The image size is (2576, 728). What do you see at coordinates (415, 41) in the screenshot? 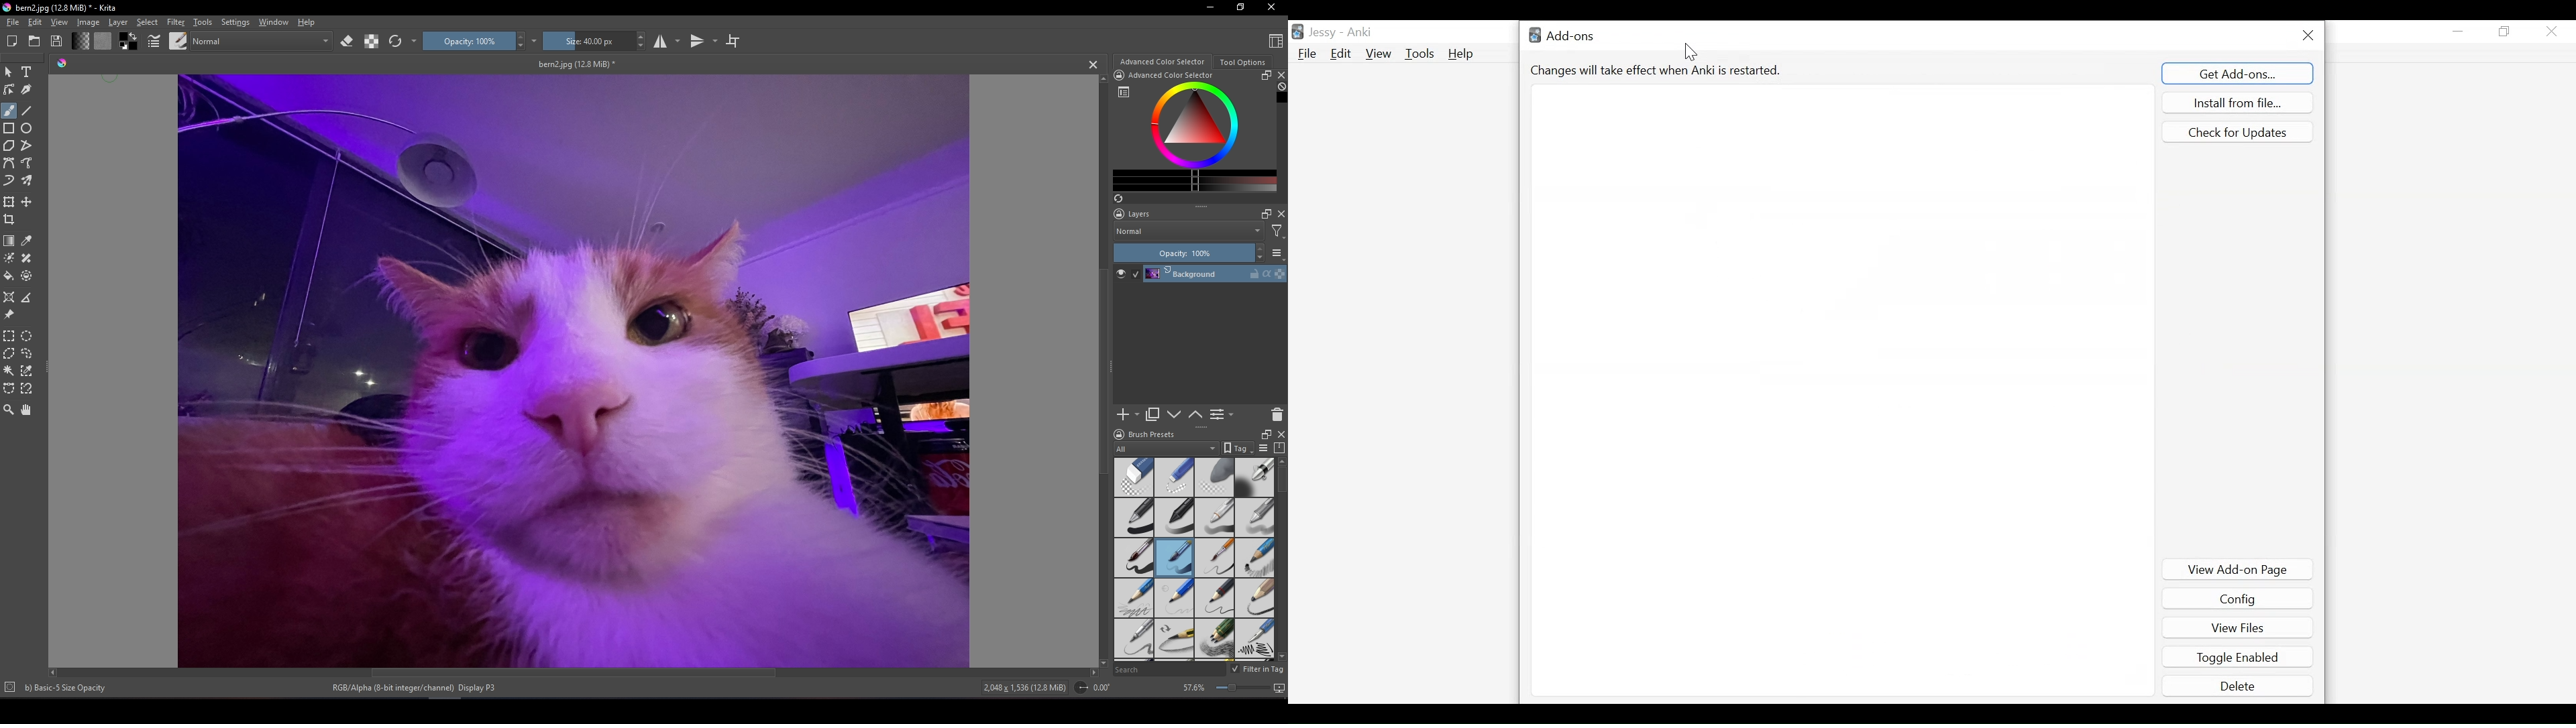
I see `Options` at bounding box center [415, 41].